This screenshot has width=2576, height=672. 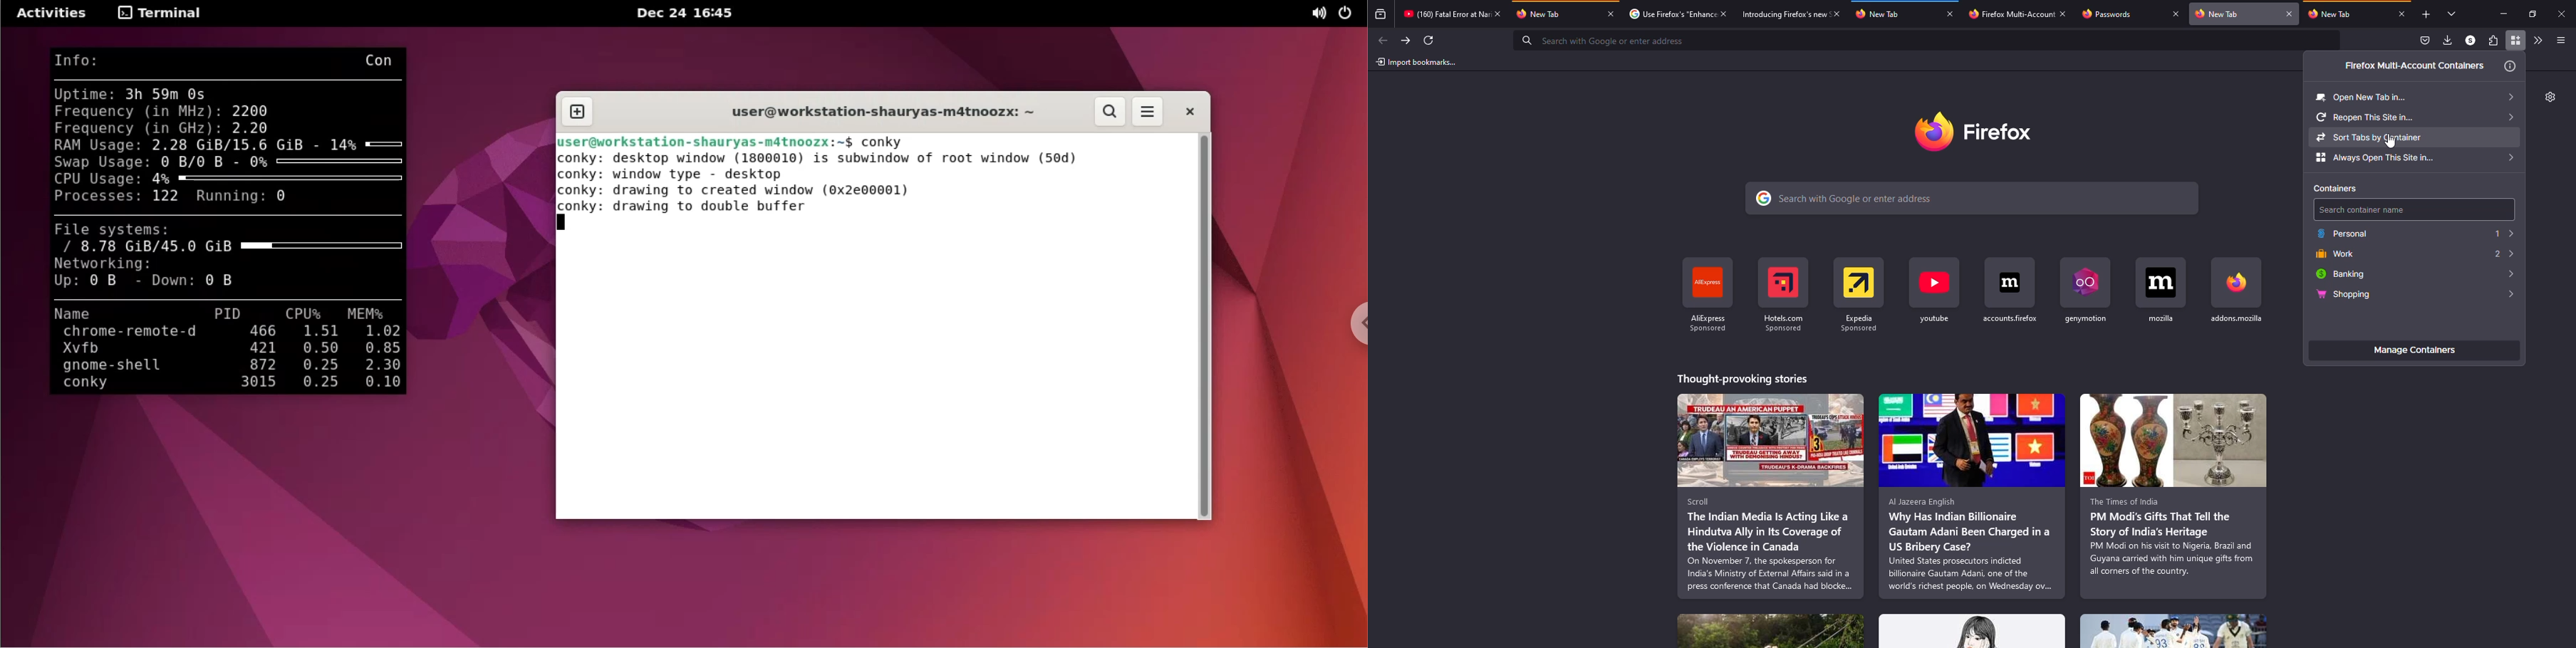 What do you see at coordinates (2448, 13) in the screenshot?
I see `tabs` at bounding box center [2448, 13].